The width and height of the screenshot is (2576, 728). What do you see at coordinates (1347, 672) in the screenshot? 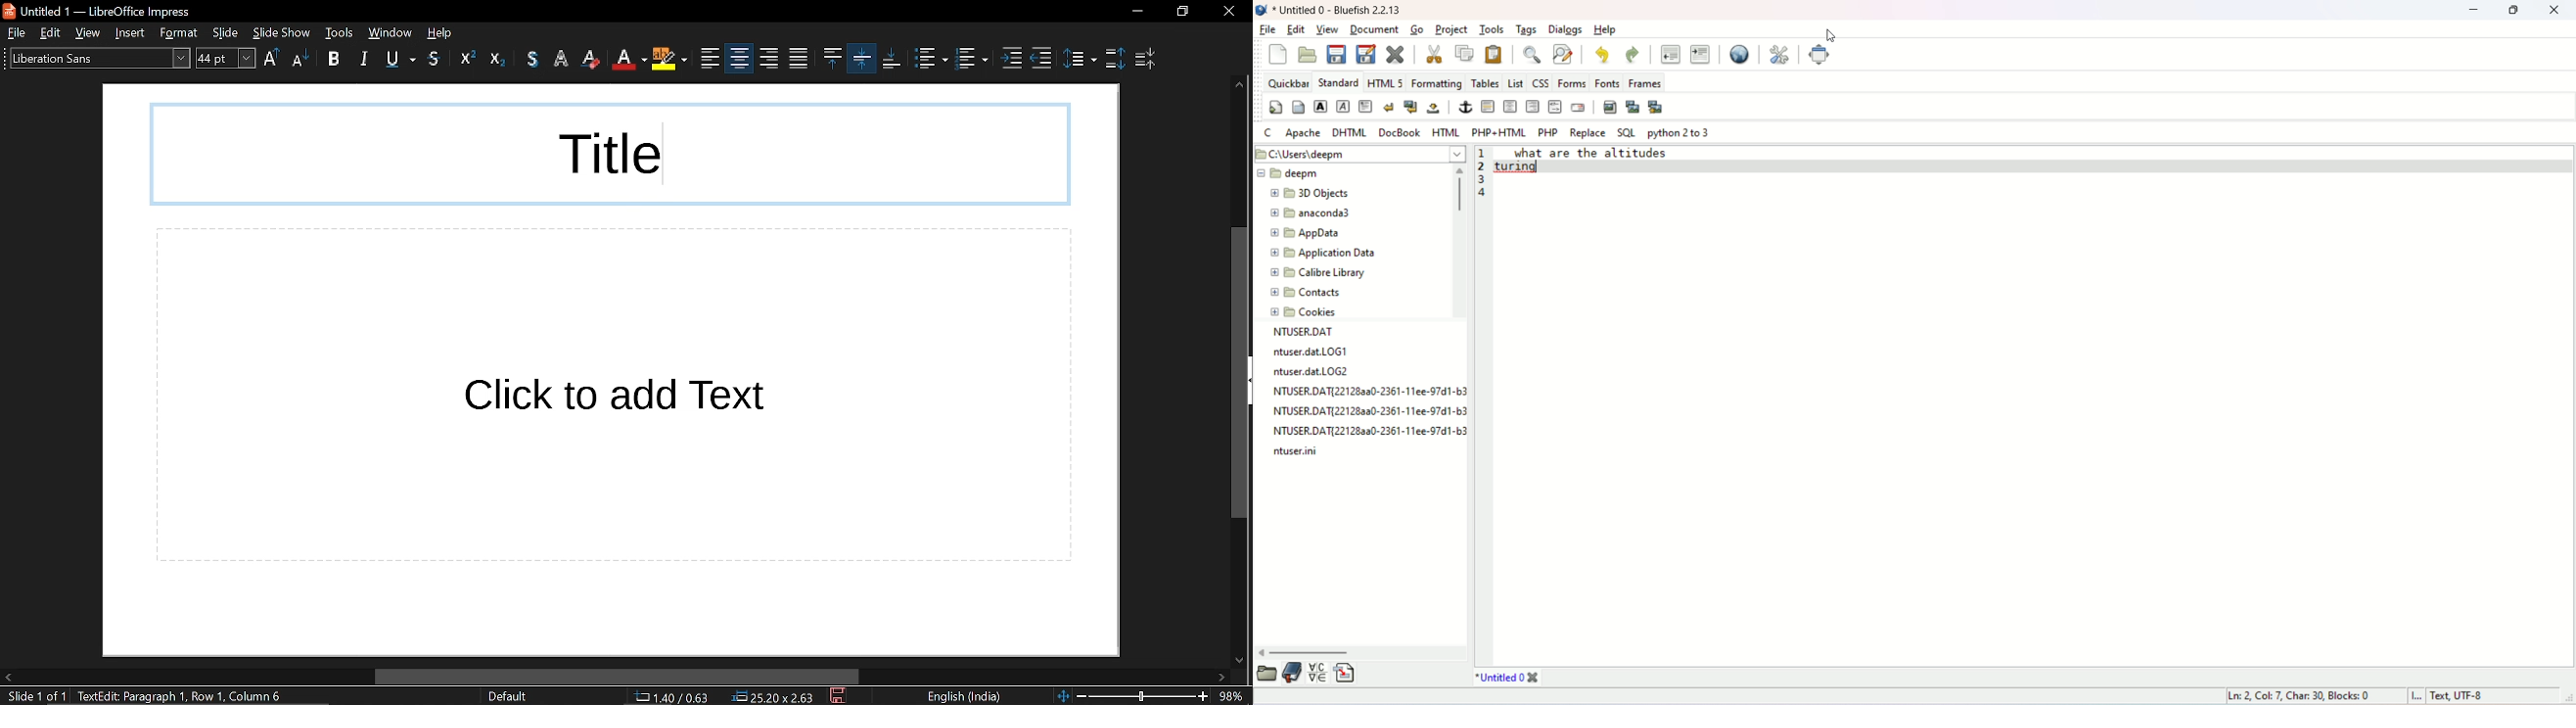
I see `insert file` at bounding box center [1347, 672].